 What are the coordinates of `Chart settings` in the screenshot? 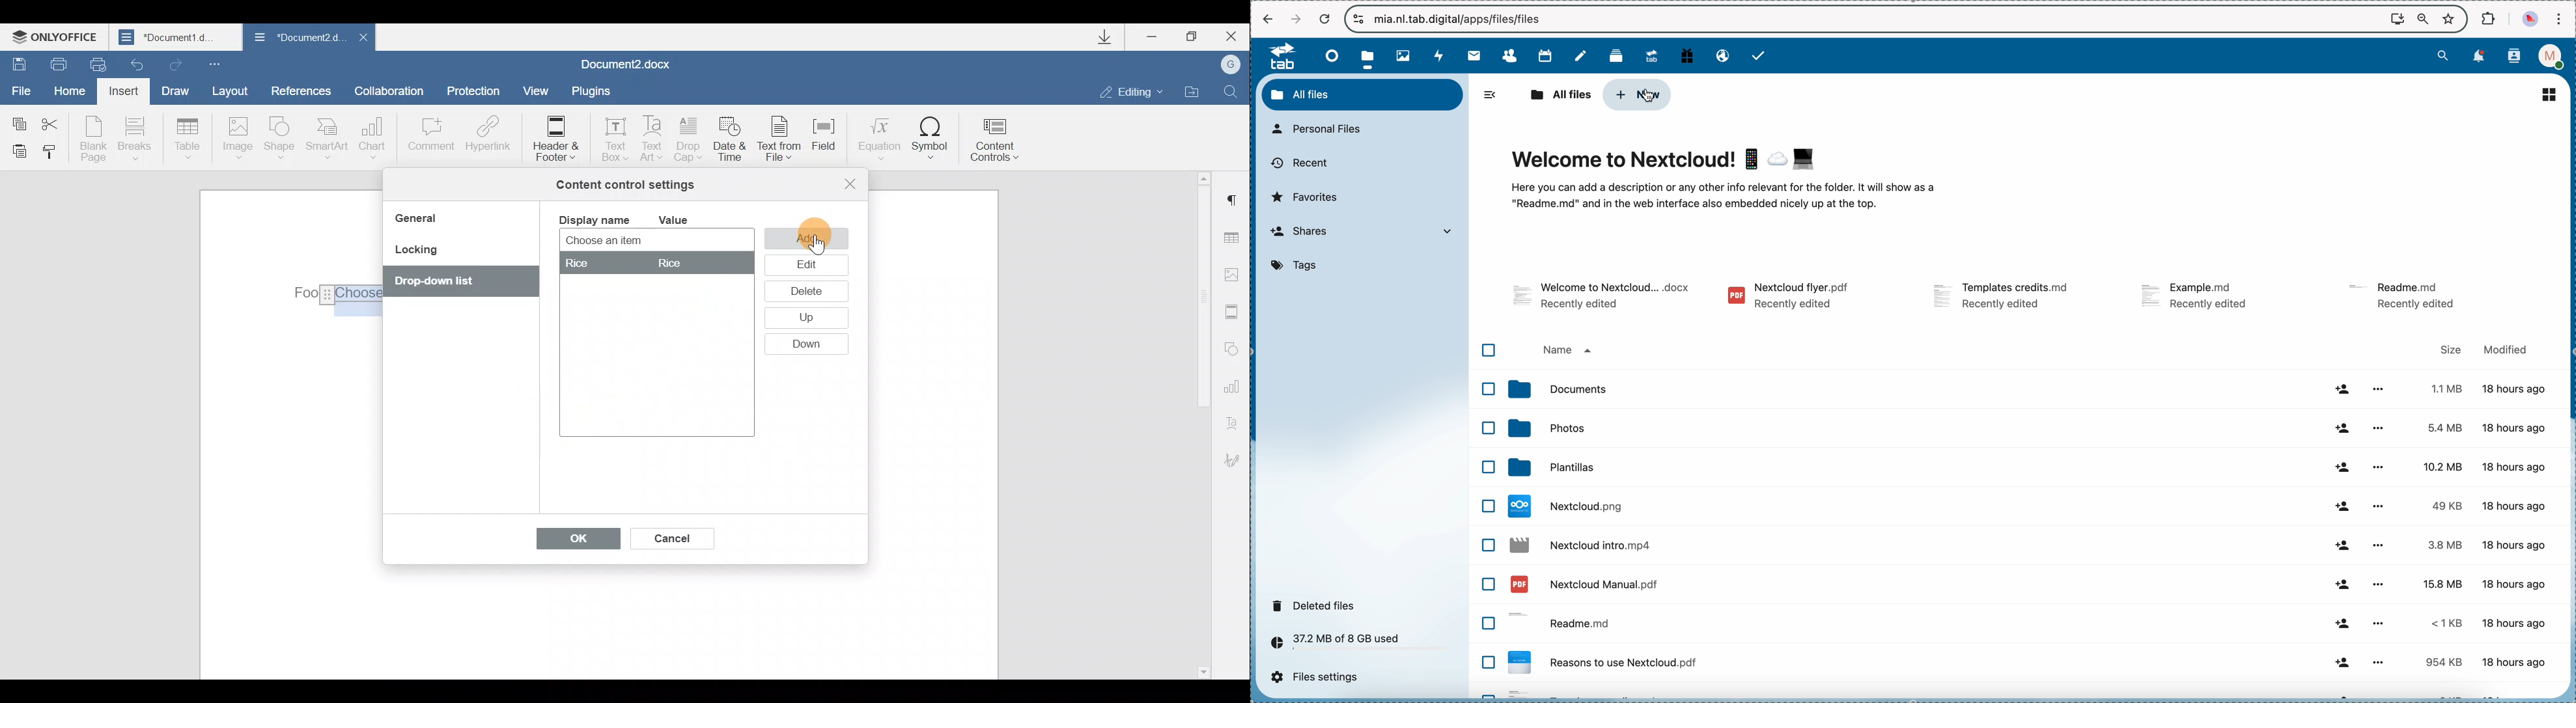 It's located at (1234, 385).